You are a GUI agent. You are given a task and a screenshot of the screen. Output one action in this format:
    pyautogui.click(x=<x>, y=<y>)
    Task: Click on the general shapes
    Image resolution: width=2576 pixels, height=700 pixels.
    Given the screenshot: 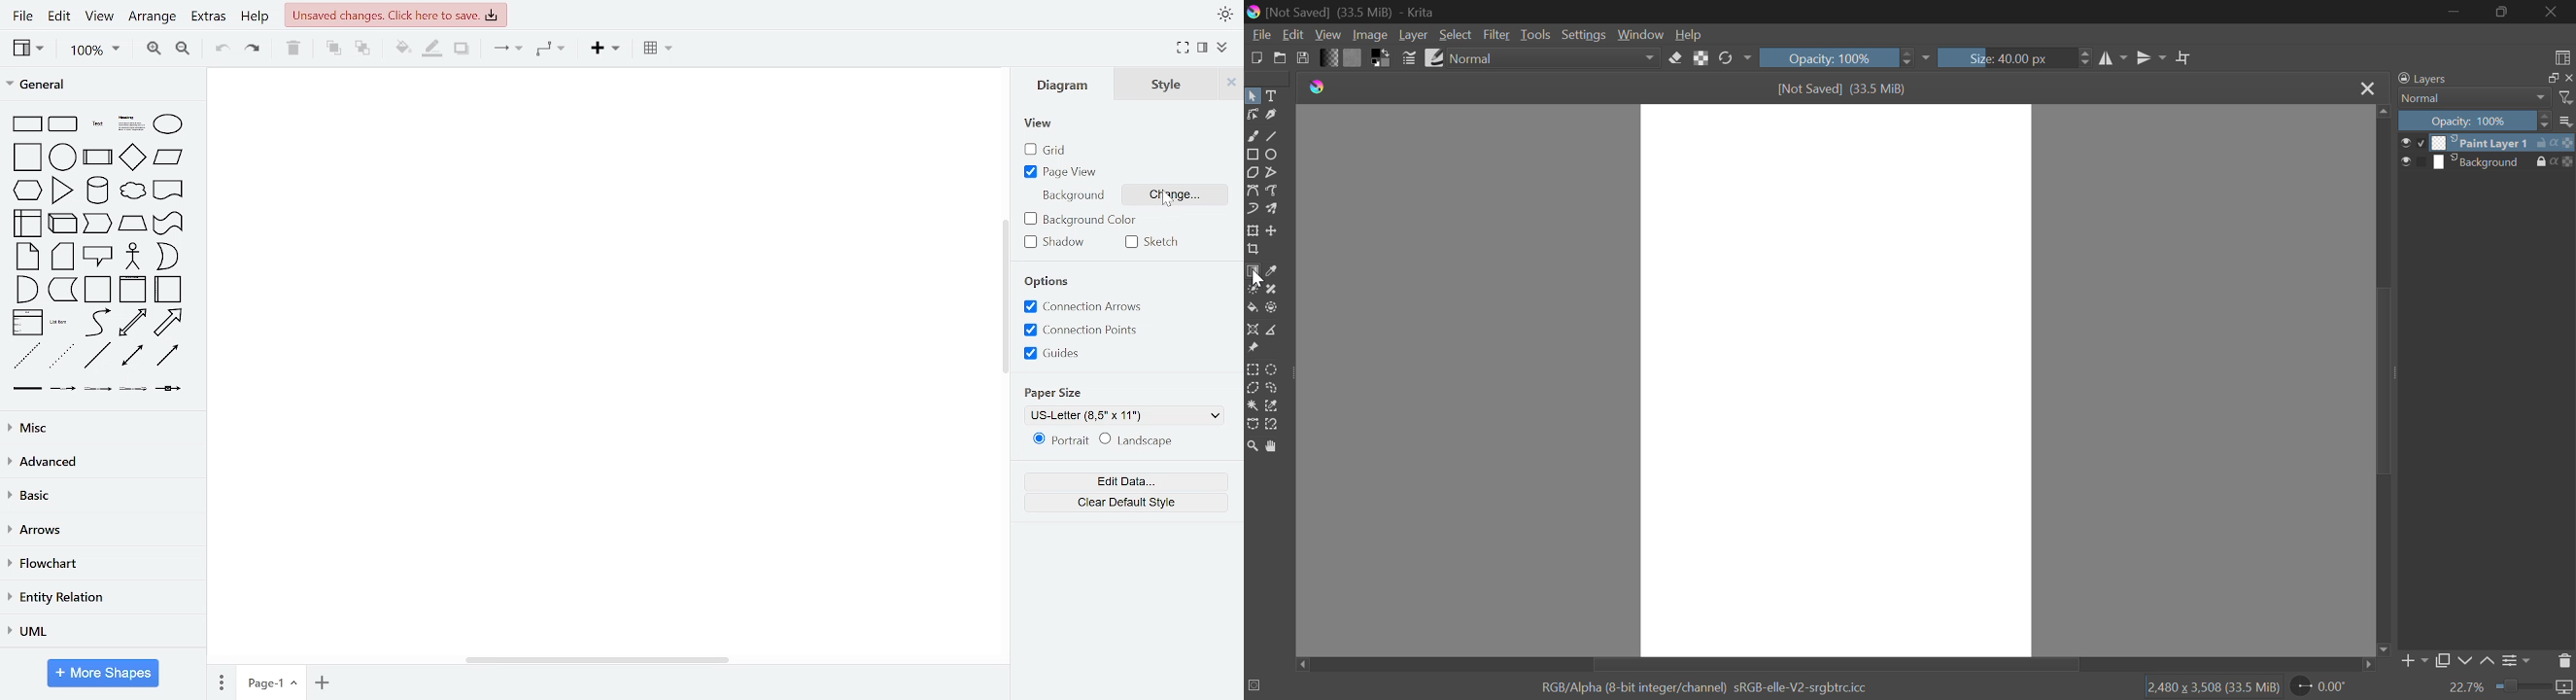 What is the action you would take?
    pyautogui.click(x=129, y=355)
    